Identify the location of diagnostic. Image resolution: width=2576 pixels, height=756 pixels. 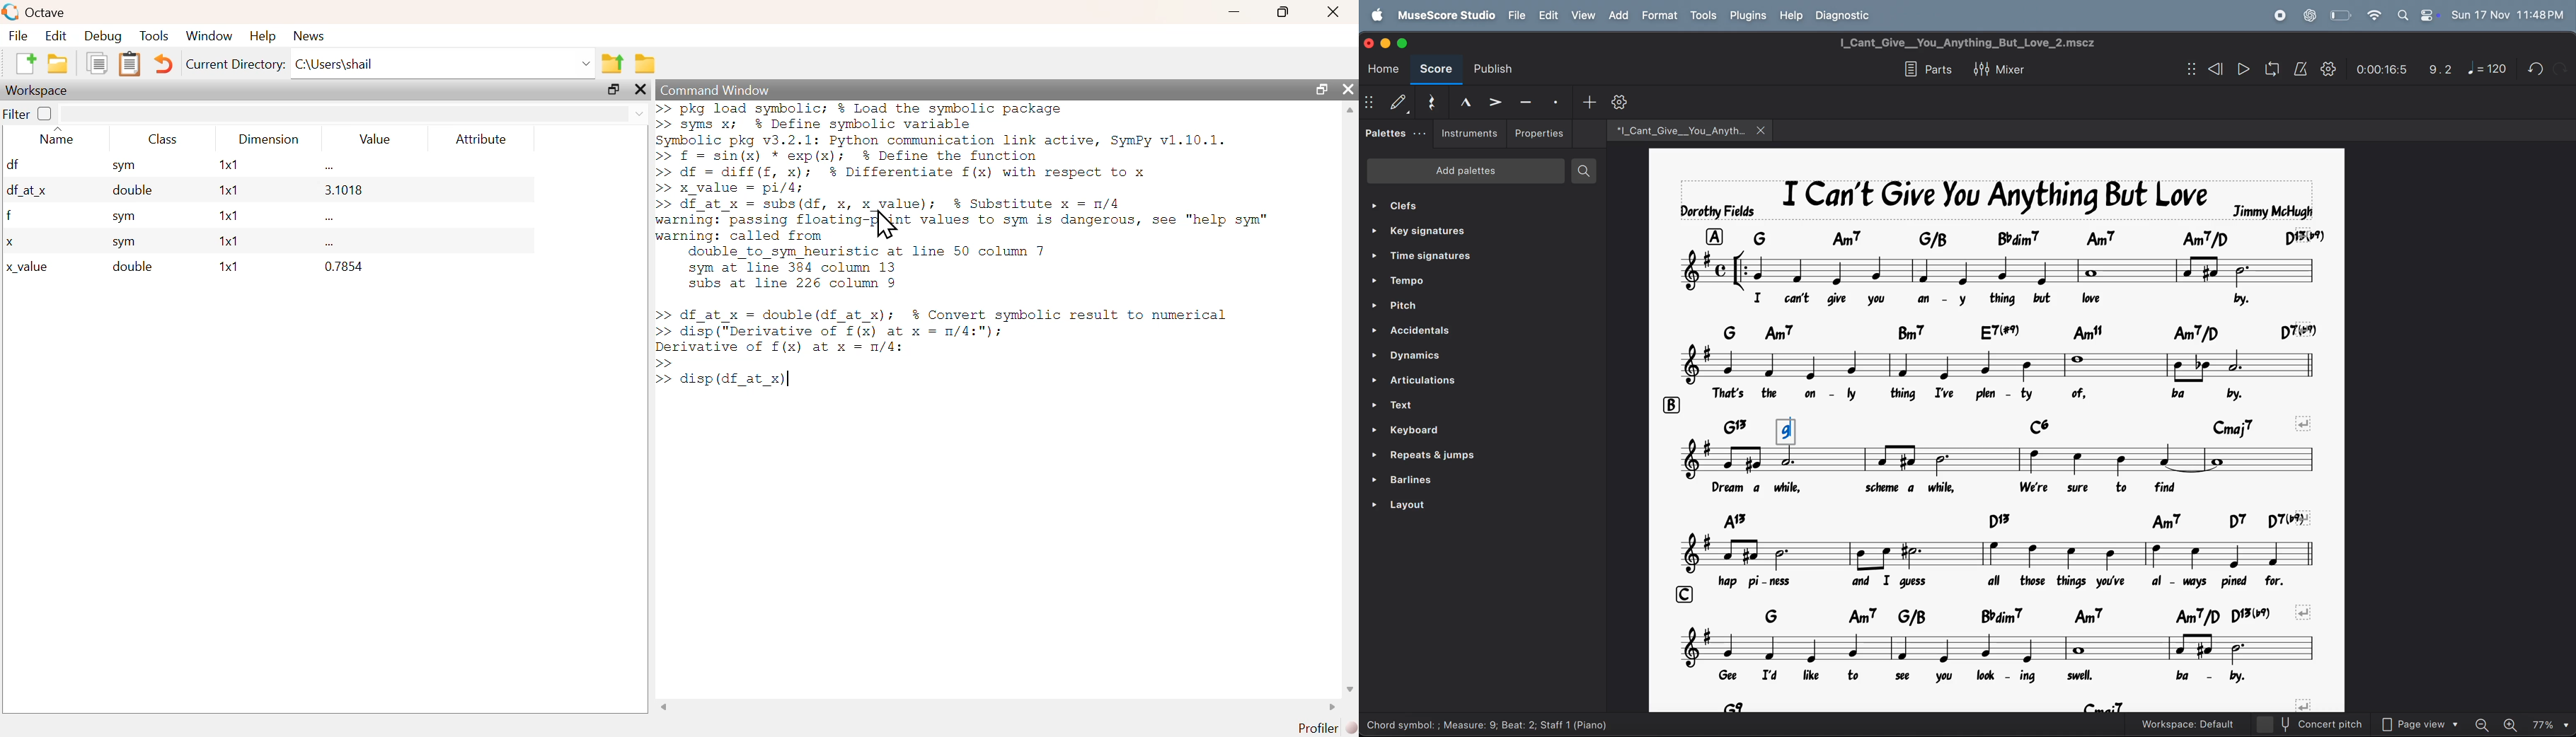
(1849, 17).